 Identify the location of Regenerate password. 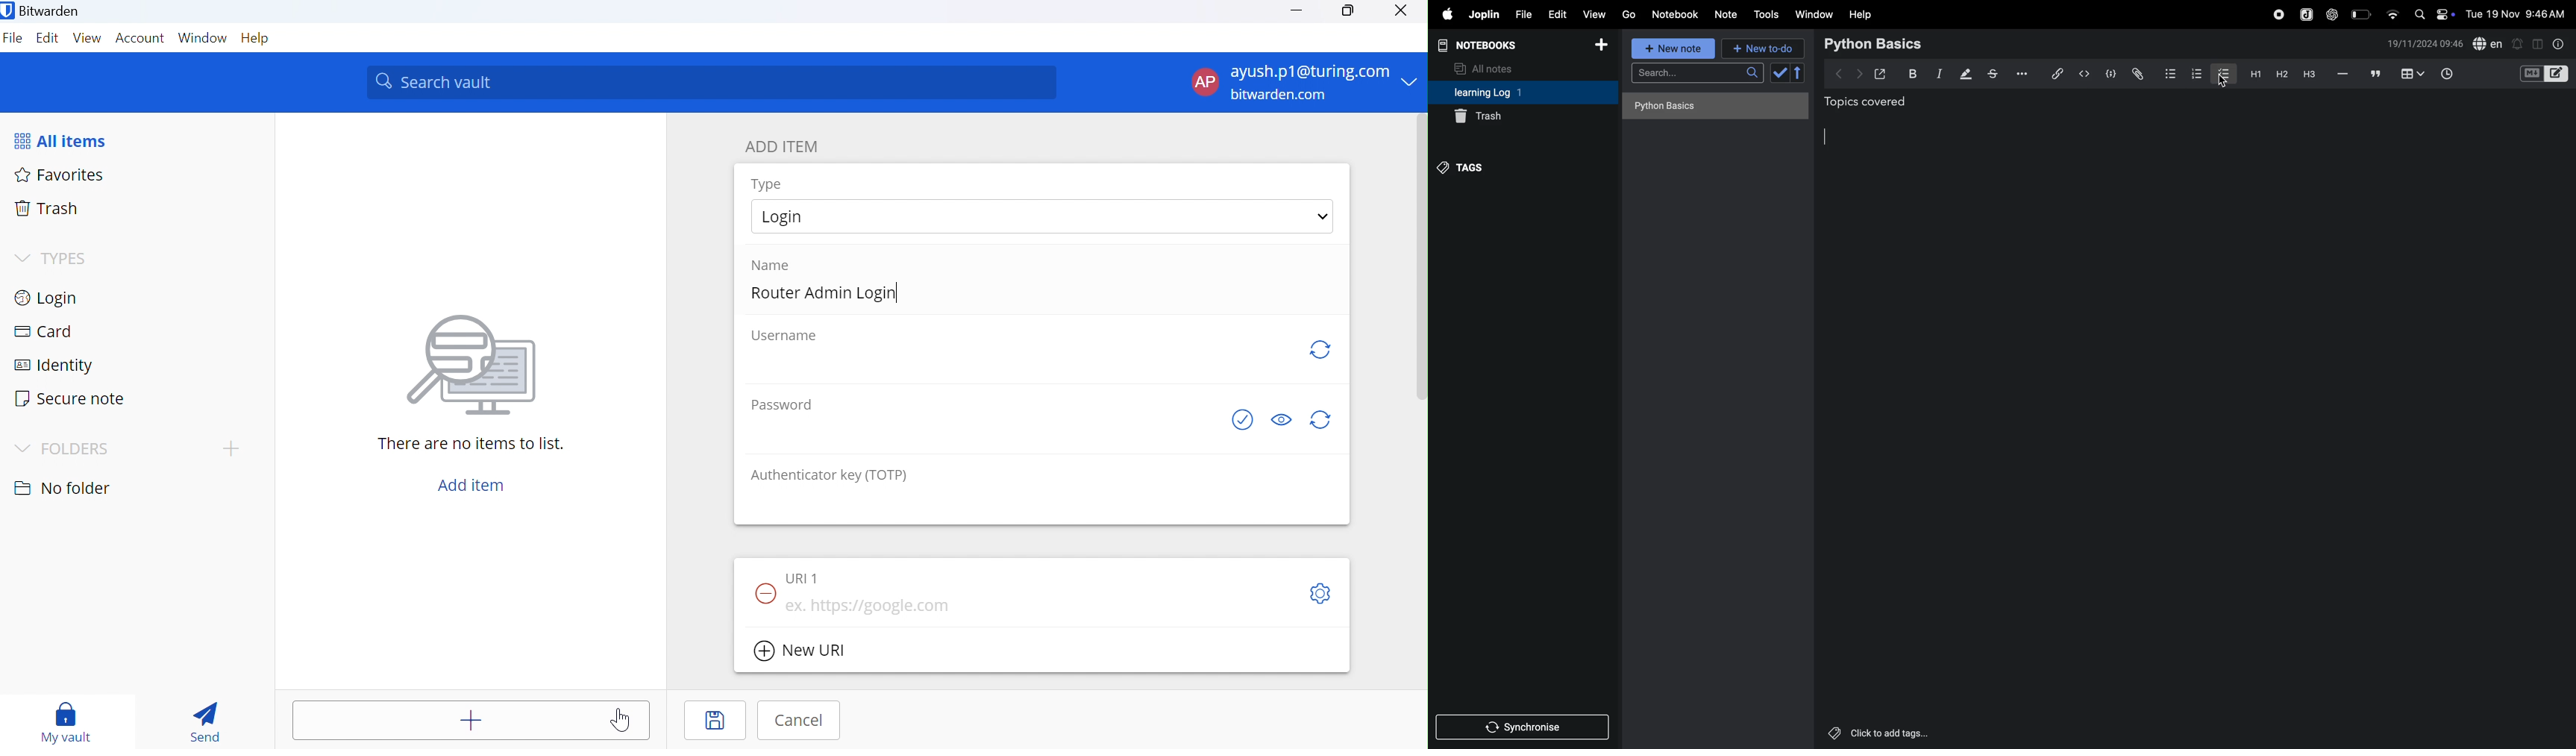
(1323, 421).